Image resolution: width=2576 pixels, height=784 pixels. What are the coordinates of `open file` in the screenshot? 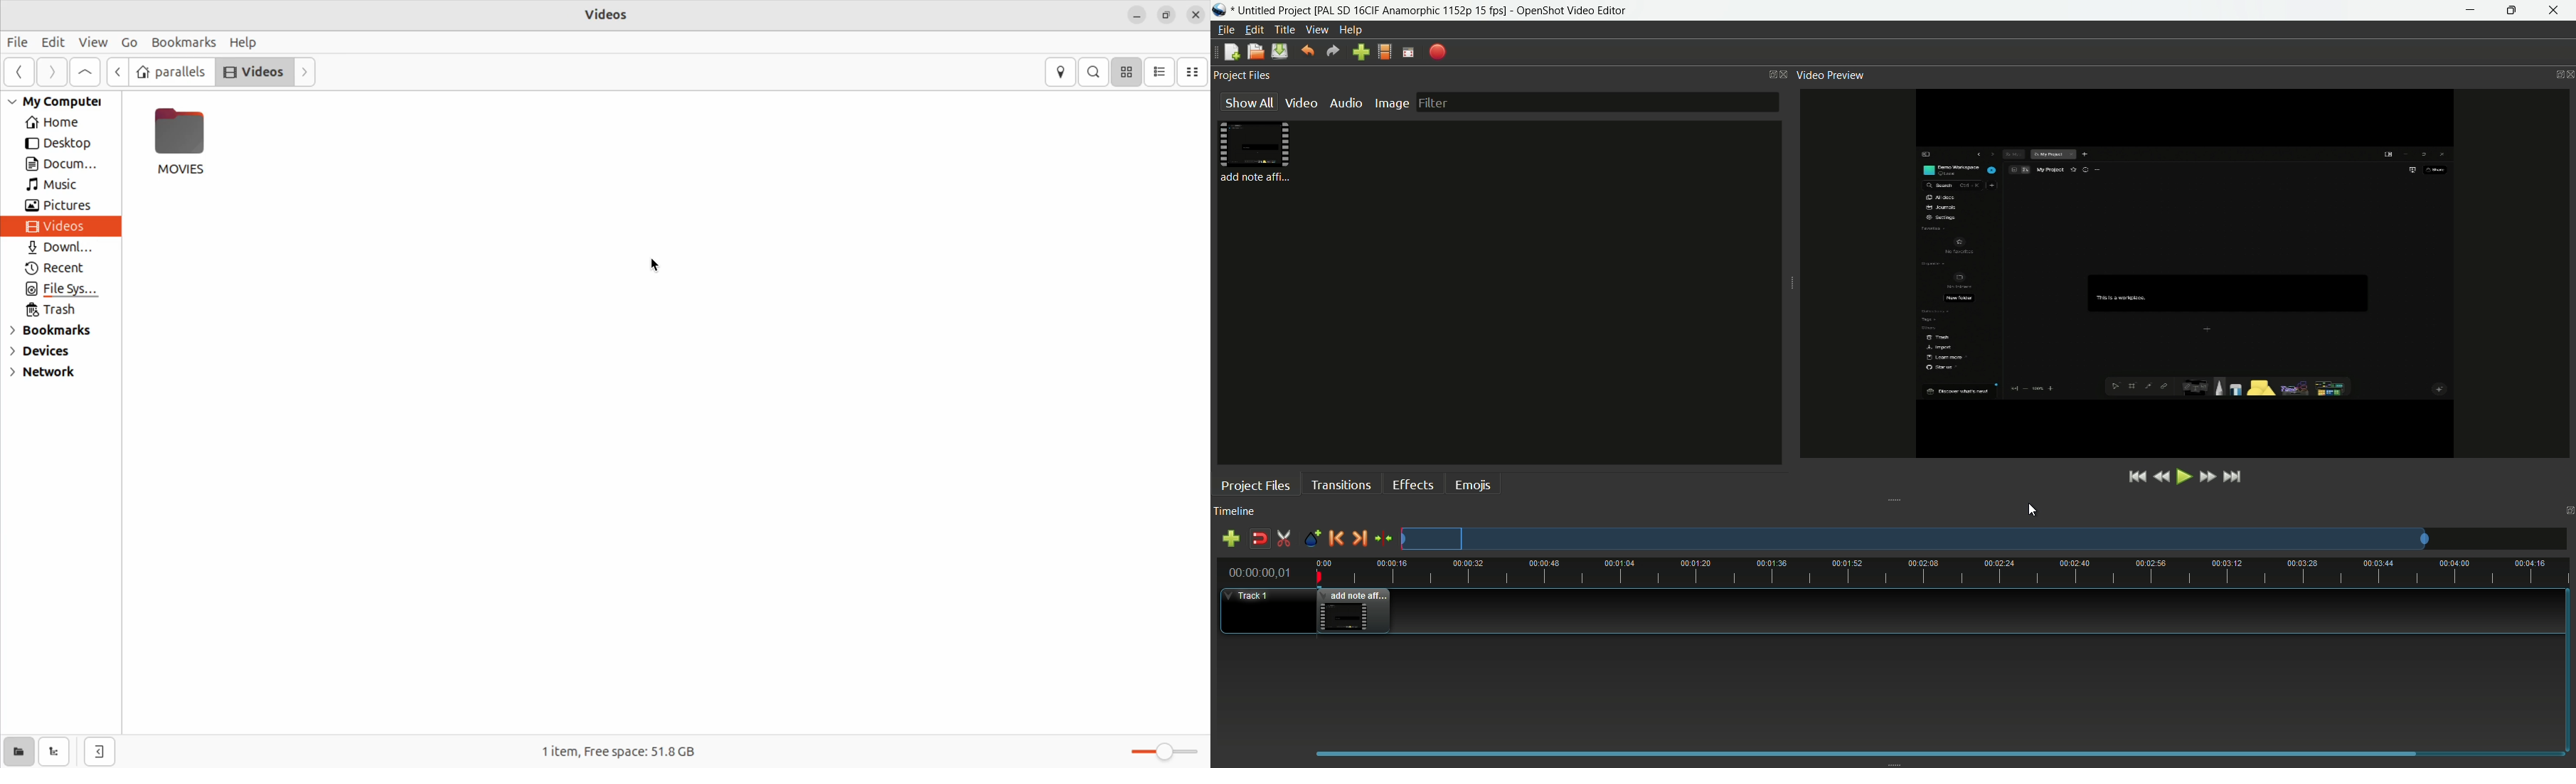 It's located at (1254, 53).